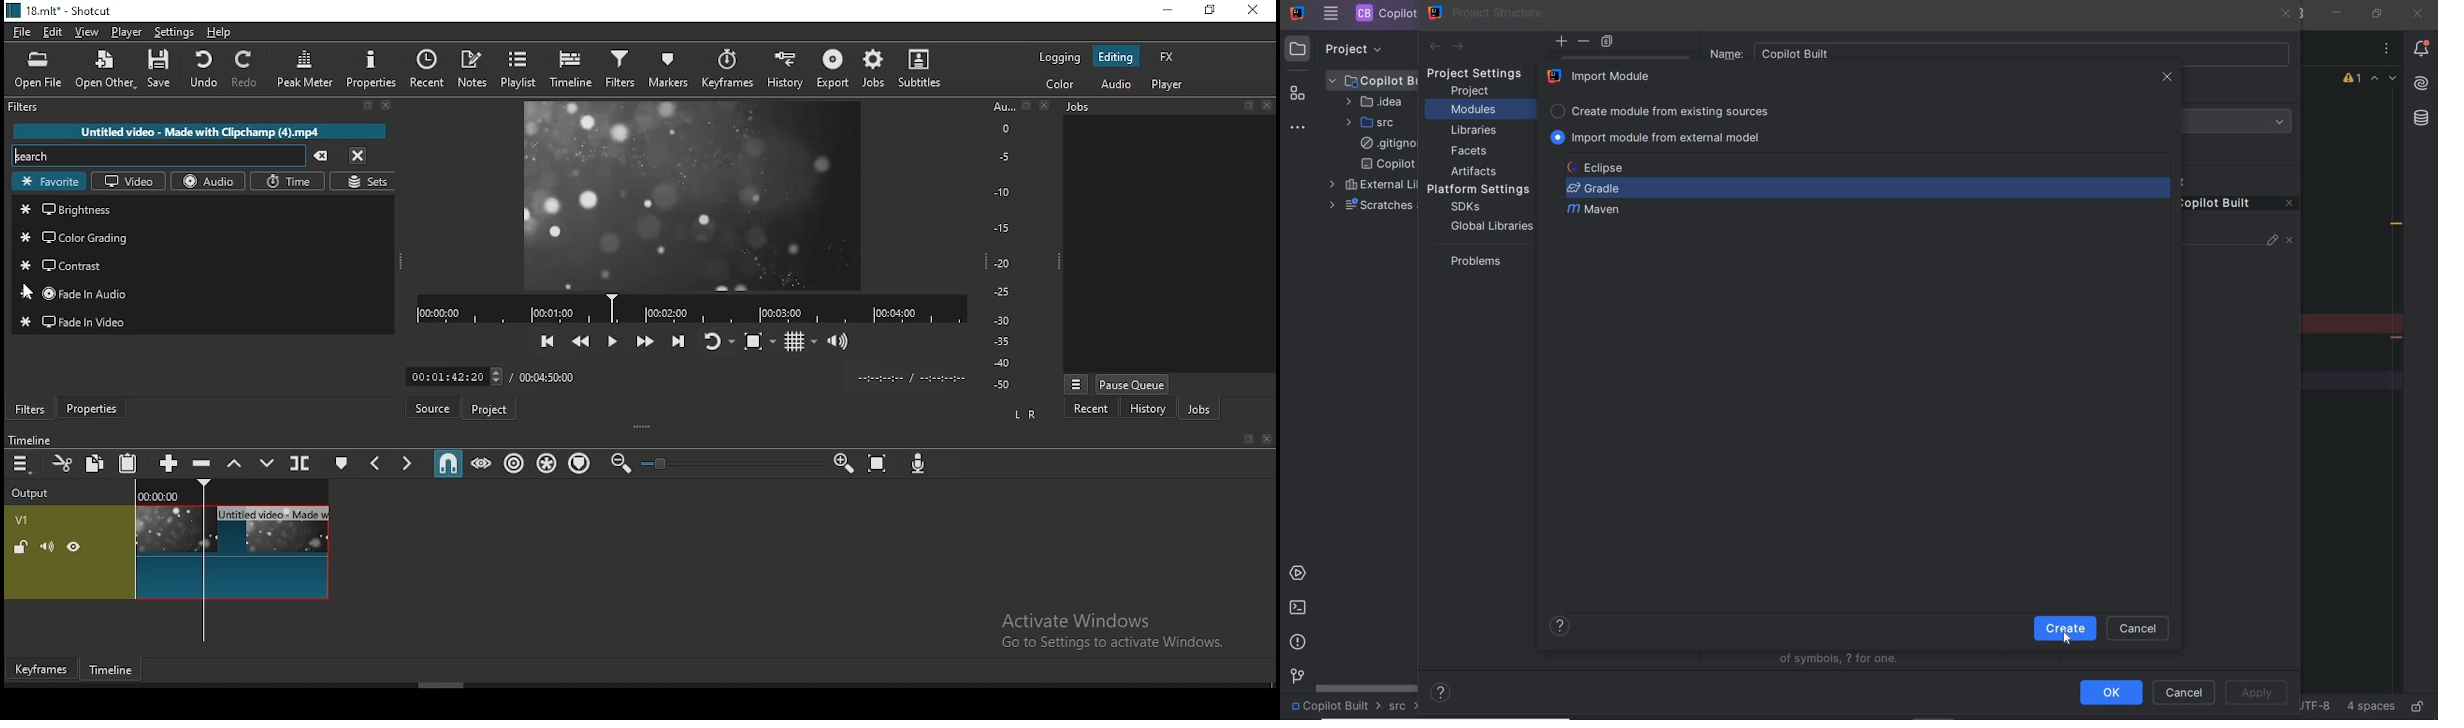 This screenshot has width=2464, height=728. I want to click on scrub while dragging, so click(482, 462).